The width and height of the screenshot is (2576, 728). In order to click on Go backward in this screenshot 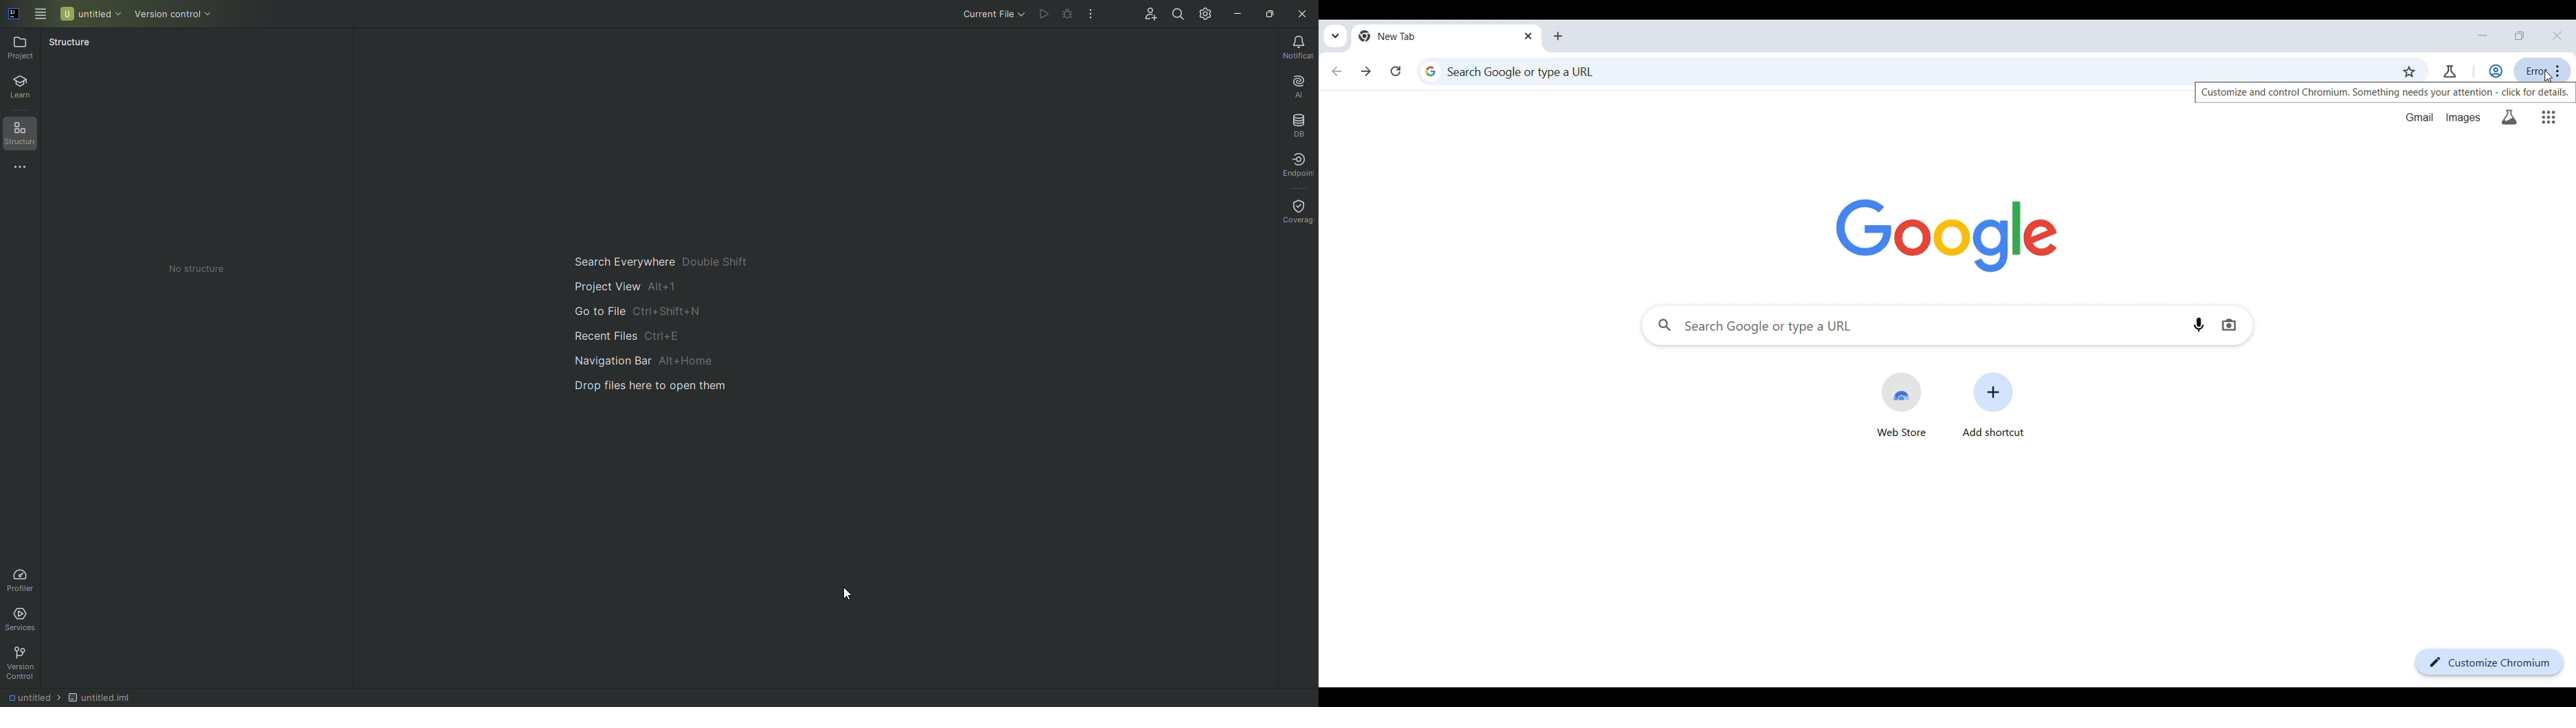, I will do `click(1336, 71)`.